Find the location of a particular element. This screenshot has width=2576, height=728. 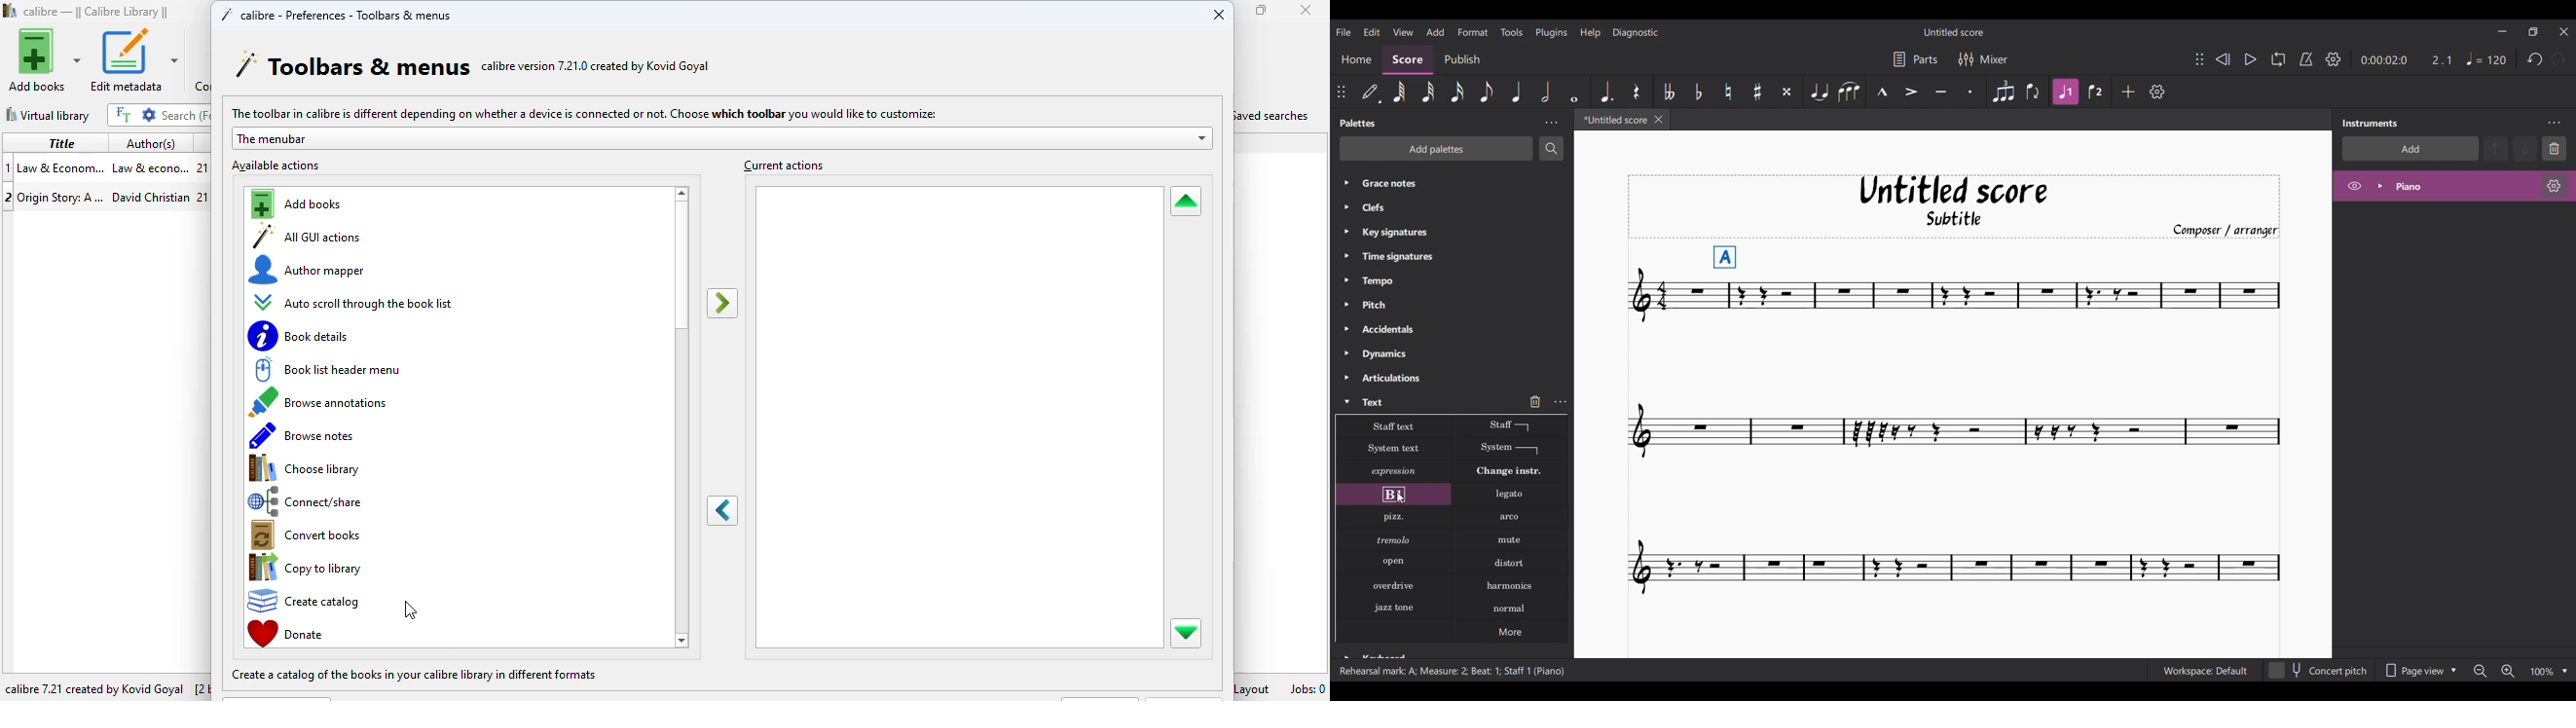

Close tab is located at coordinates (1658, 119).